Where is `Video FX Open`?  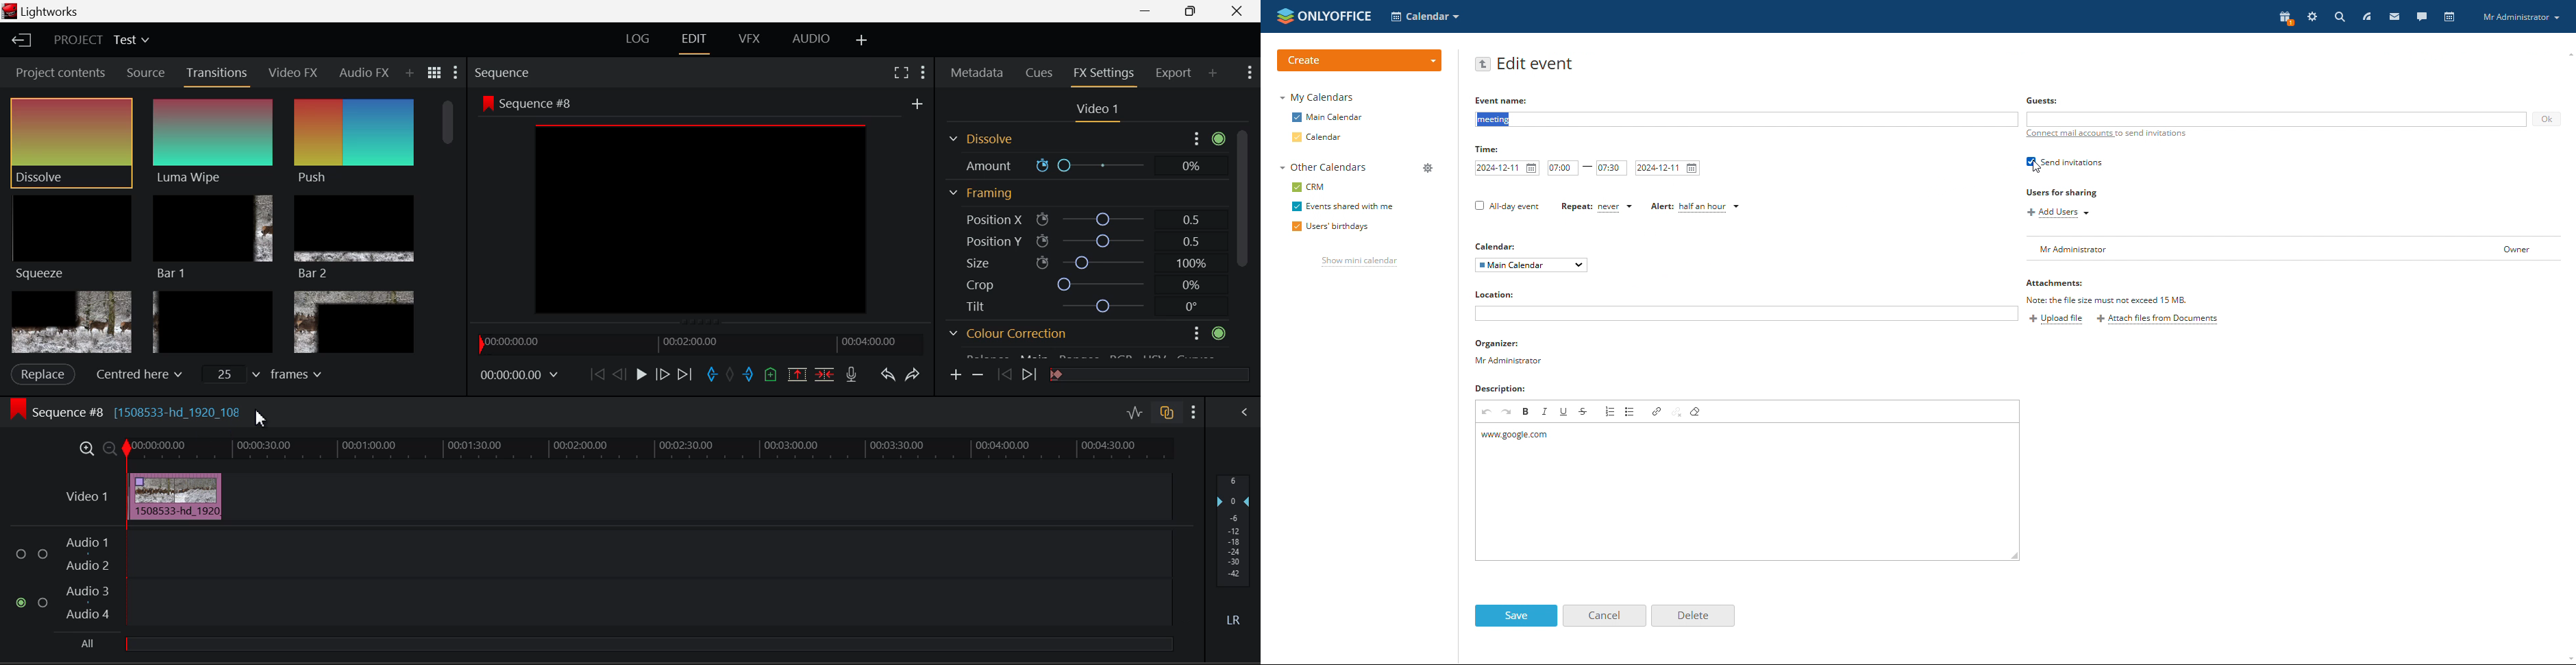
Video FX Open is located at coordinates (294, 76).